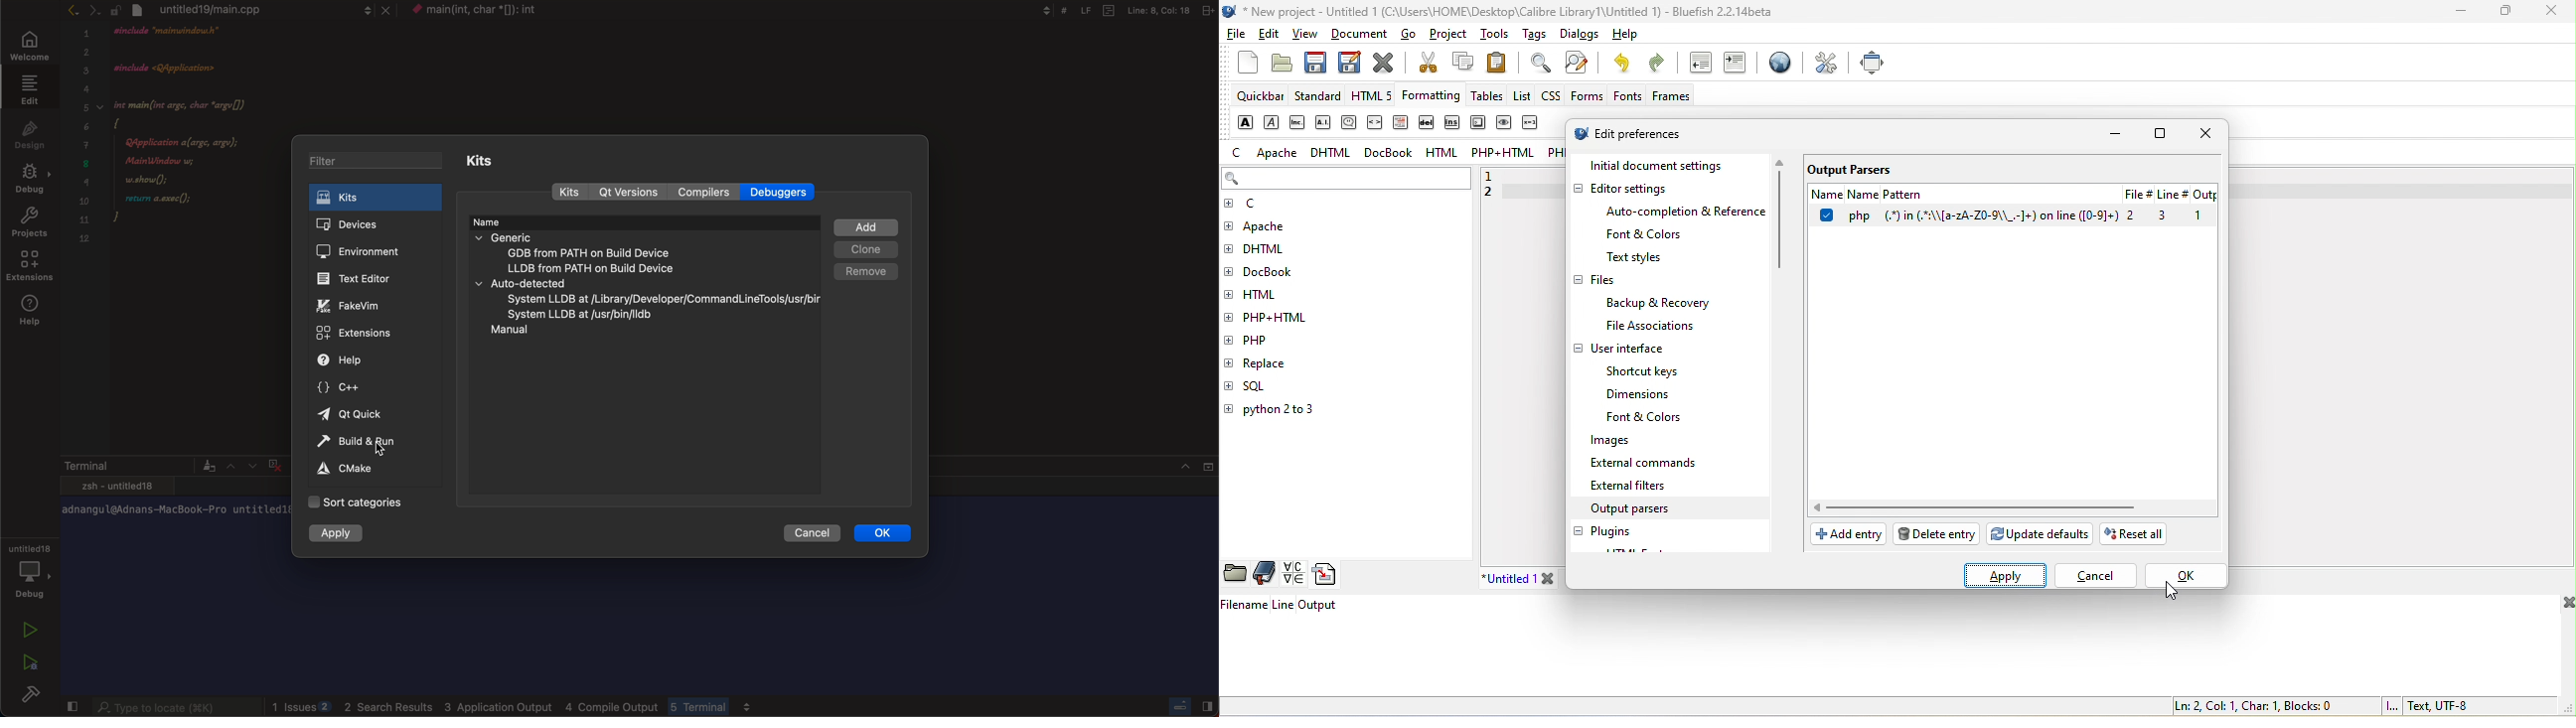 The width and height of the screenshot is (2576, 728). Describe the element at coordinates (1235, 31) in the screenshot. I see `file` at that location.